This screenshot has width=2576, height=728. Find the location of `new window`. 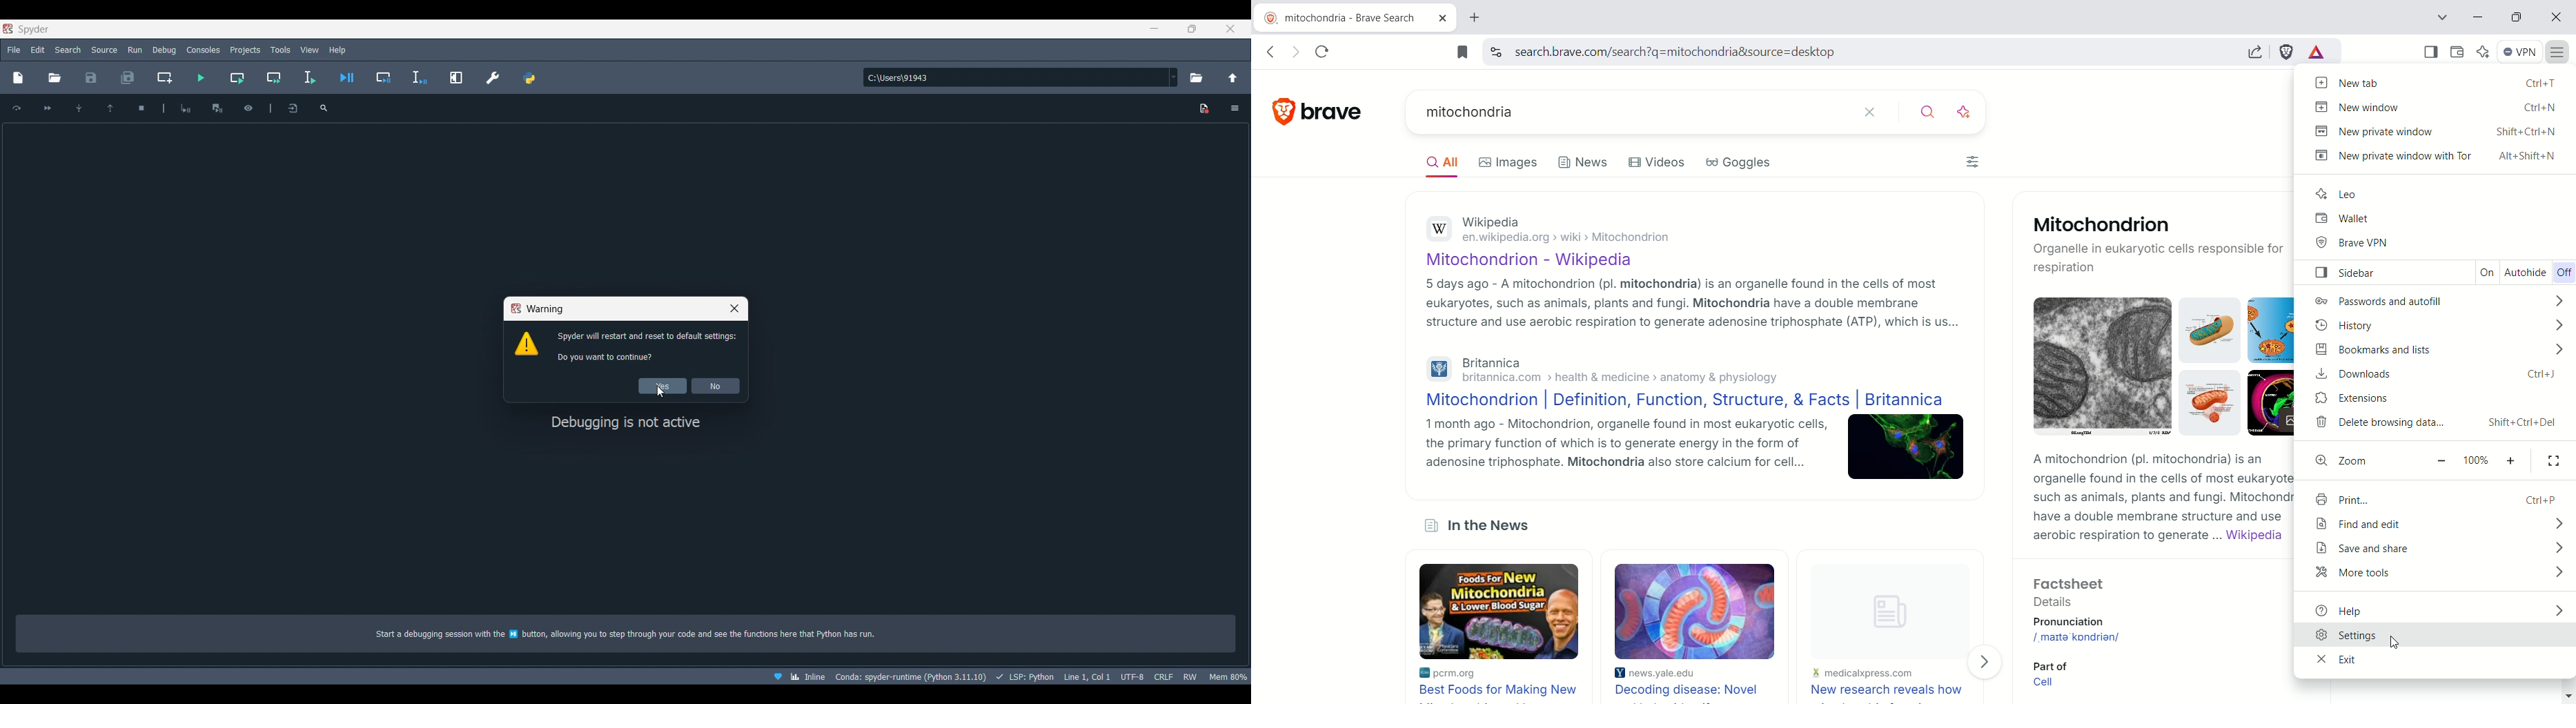

new window is located at coordinates (2436, 106).